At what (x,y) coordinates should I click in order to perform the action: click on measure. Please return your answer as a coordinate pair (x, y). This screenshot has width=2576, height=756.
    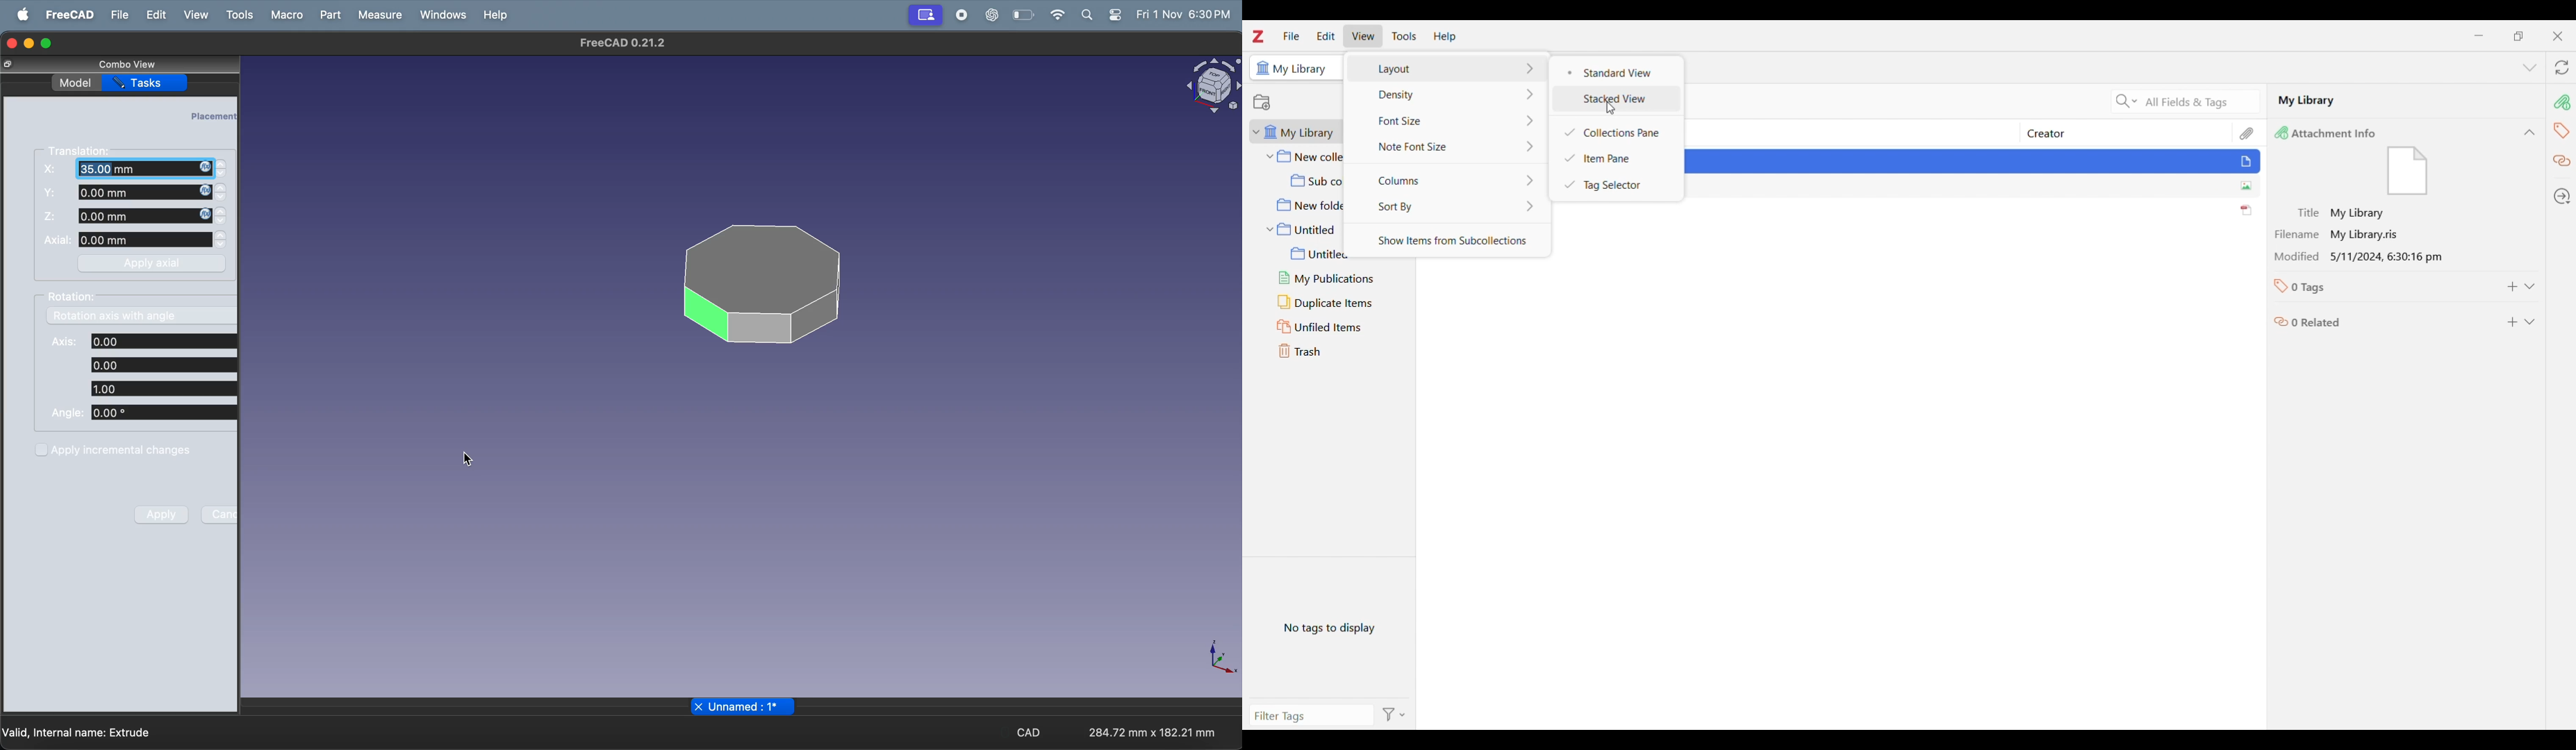
    Looking at the image, I should click on (381, 14).